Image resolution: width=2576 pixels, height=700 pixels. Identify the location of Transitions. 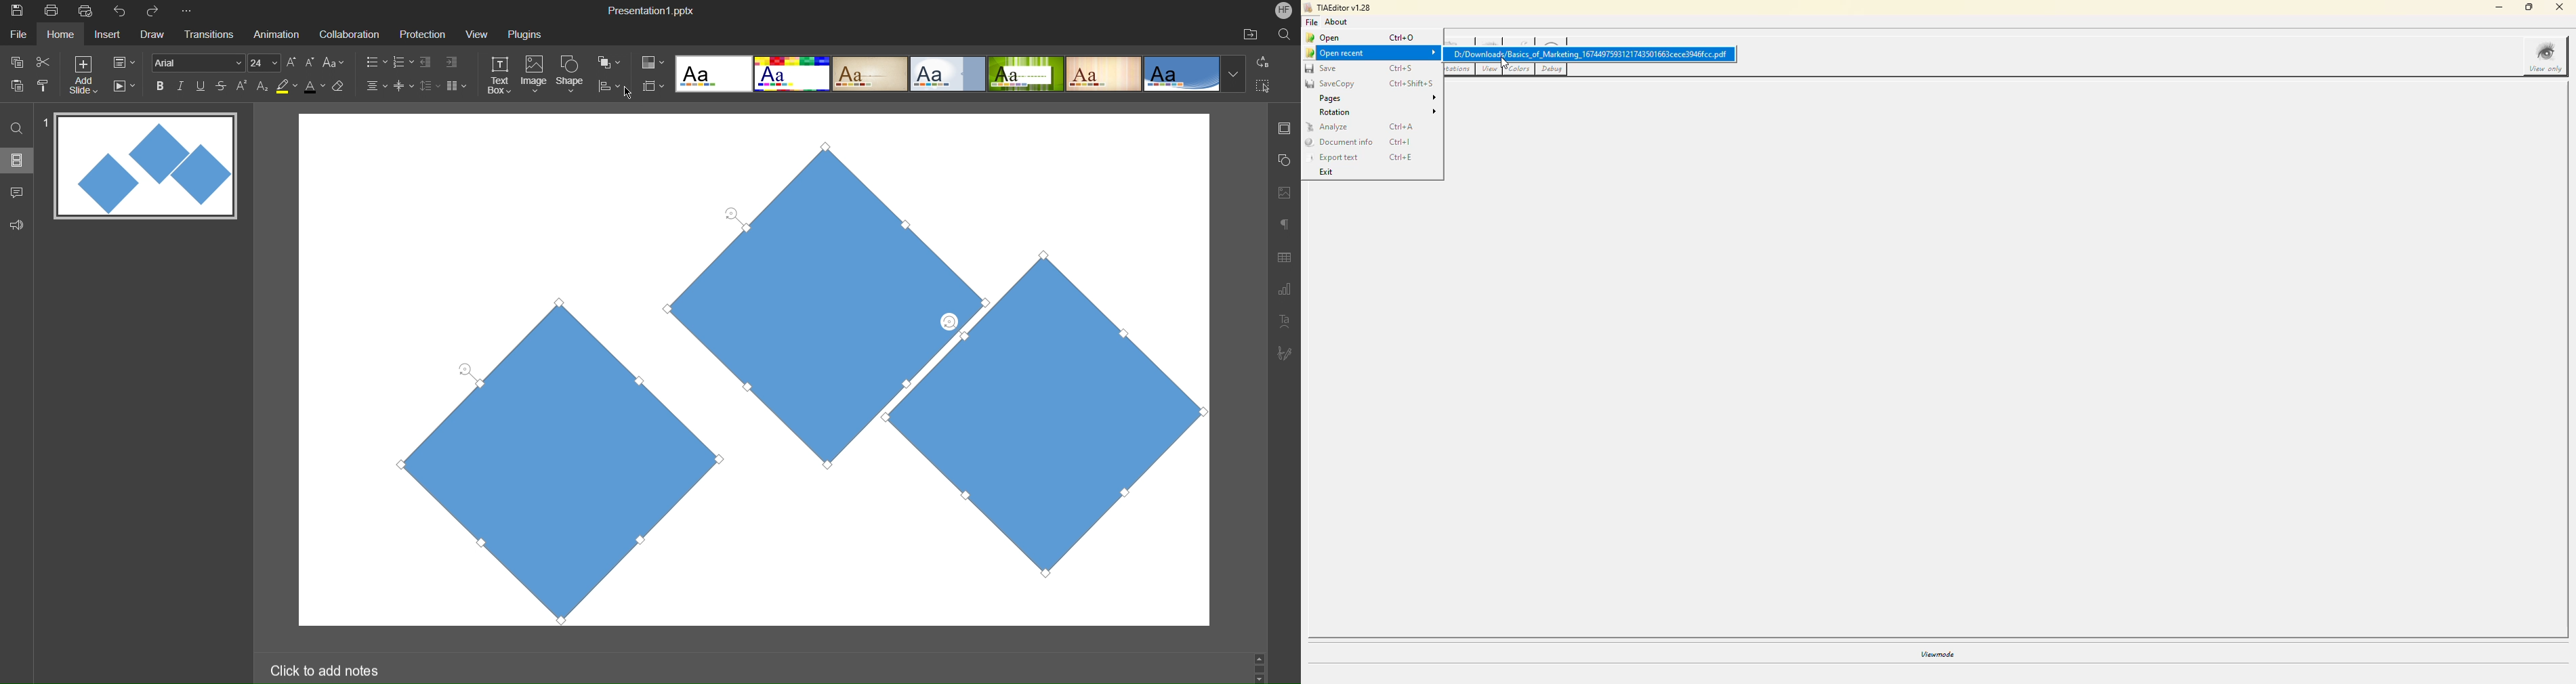
(207, 35).